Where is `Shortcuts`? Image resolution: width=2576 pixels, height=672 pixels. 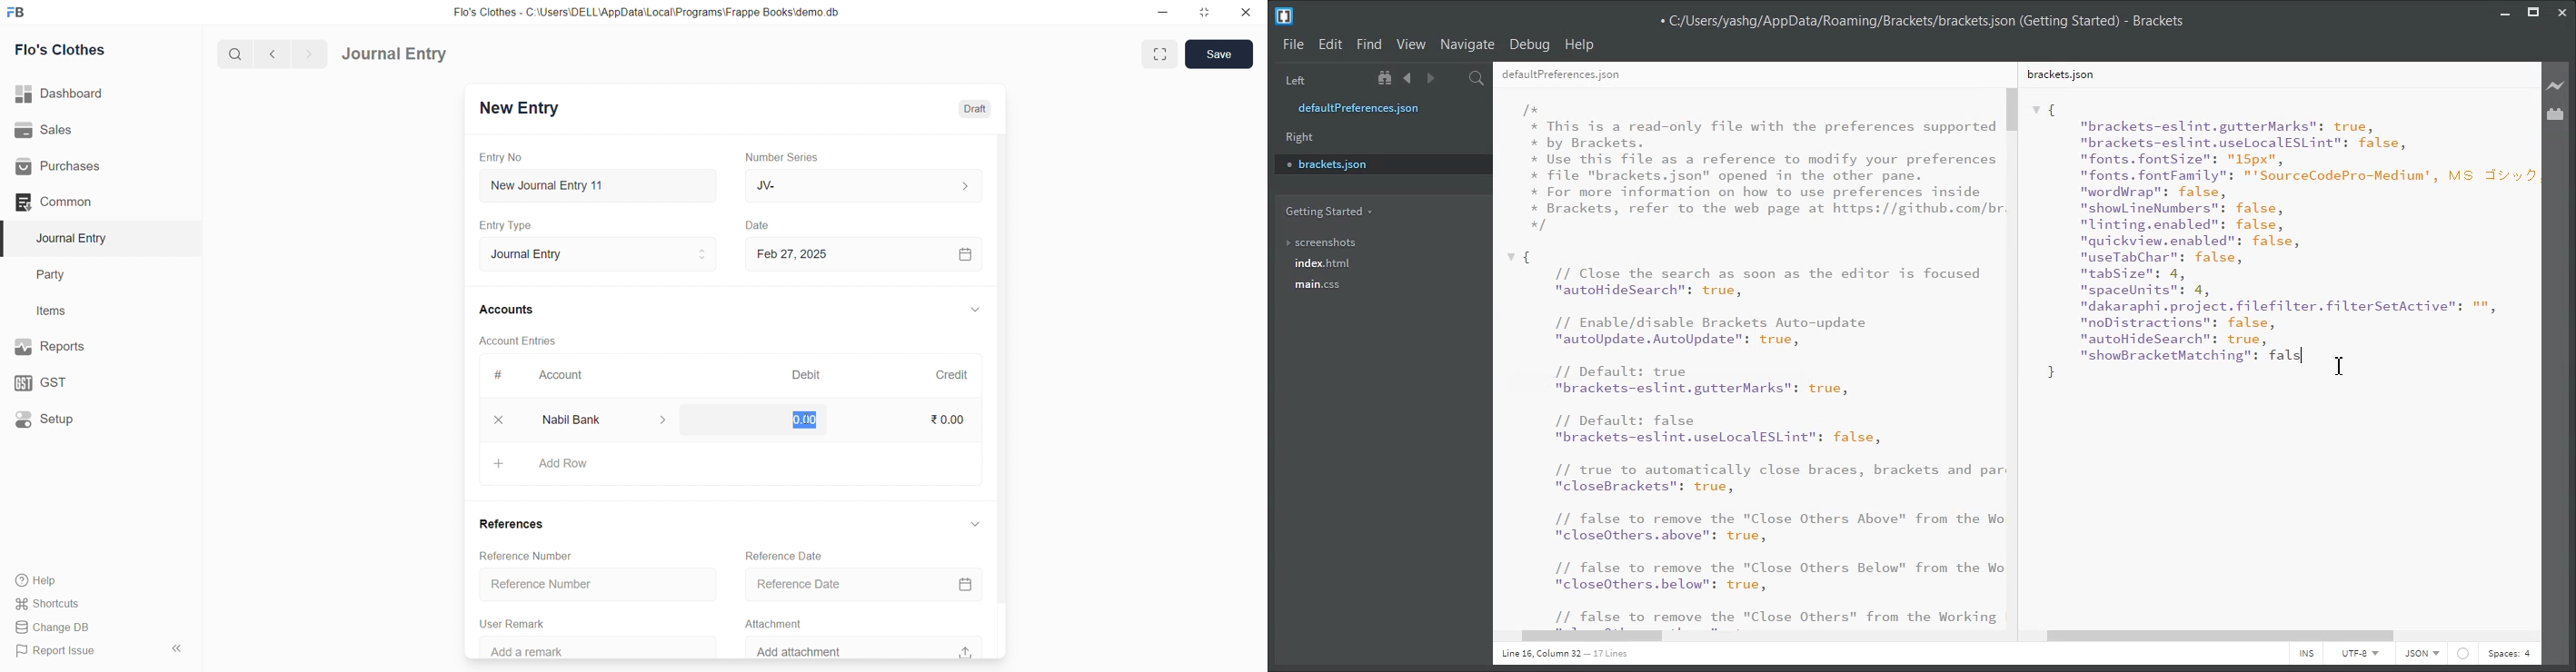
Shortcuts is located at coordinates (80, 605).